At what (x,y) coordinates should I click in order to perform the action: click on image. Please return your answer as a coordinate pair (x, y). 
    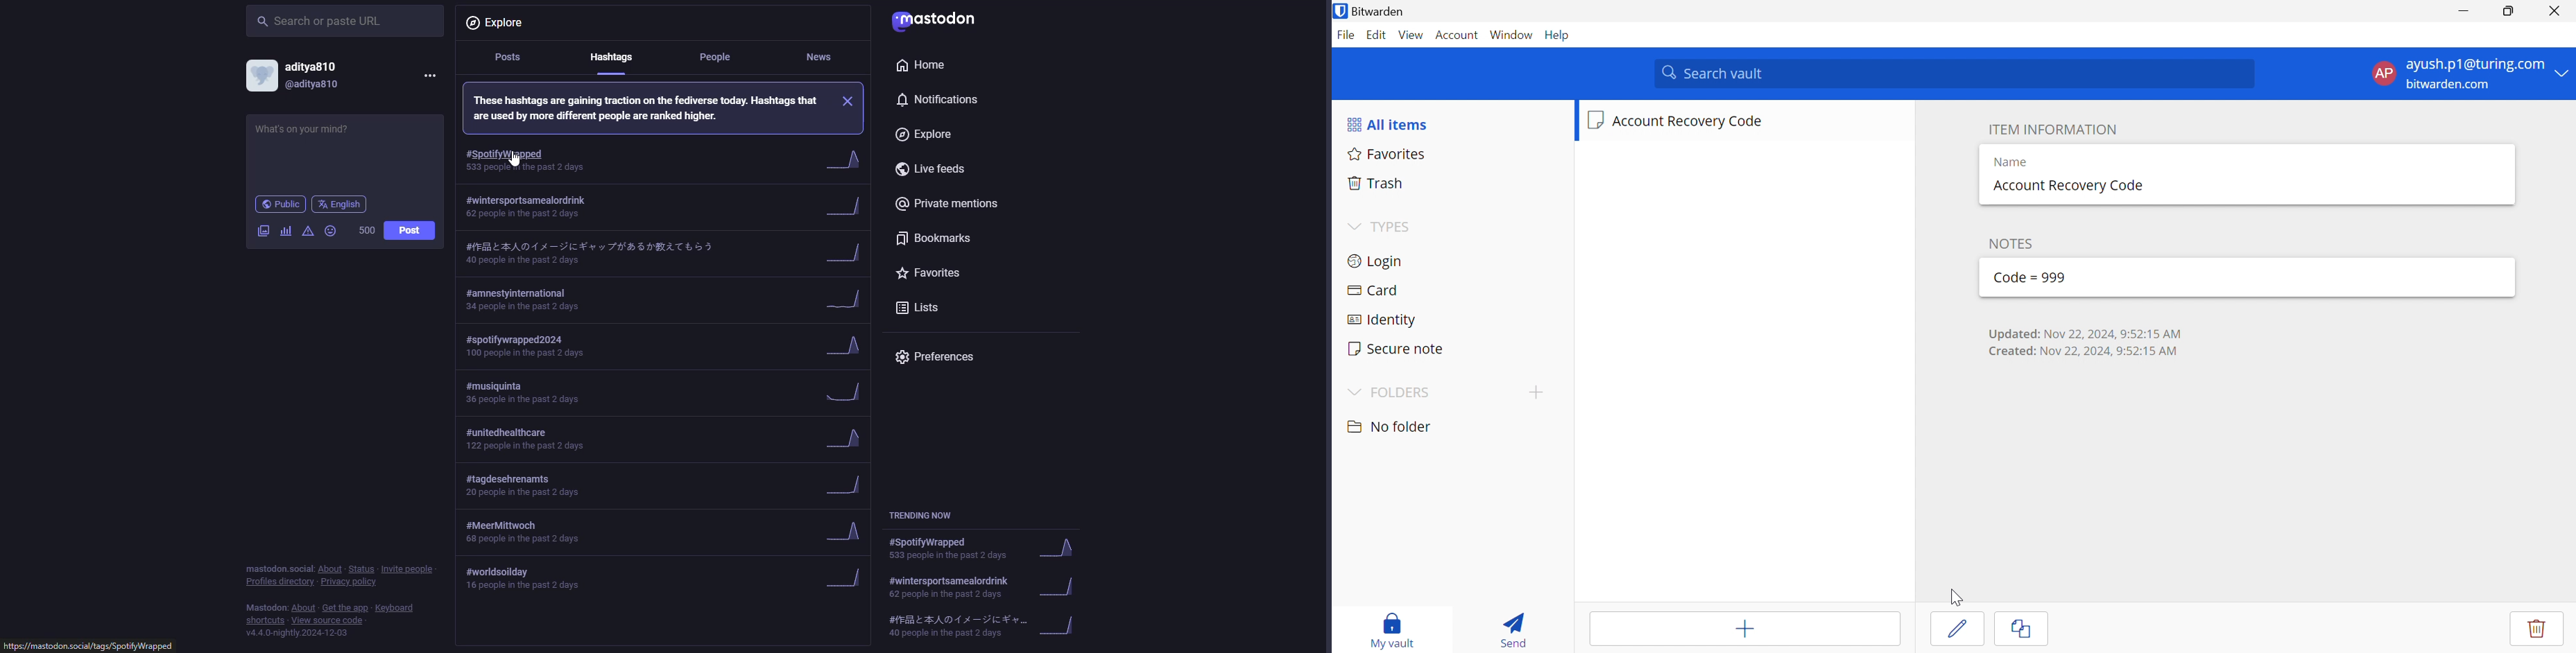
    Looking at the image, I should click on (264, 232).